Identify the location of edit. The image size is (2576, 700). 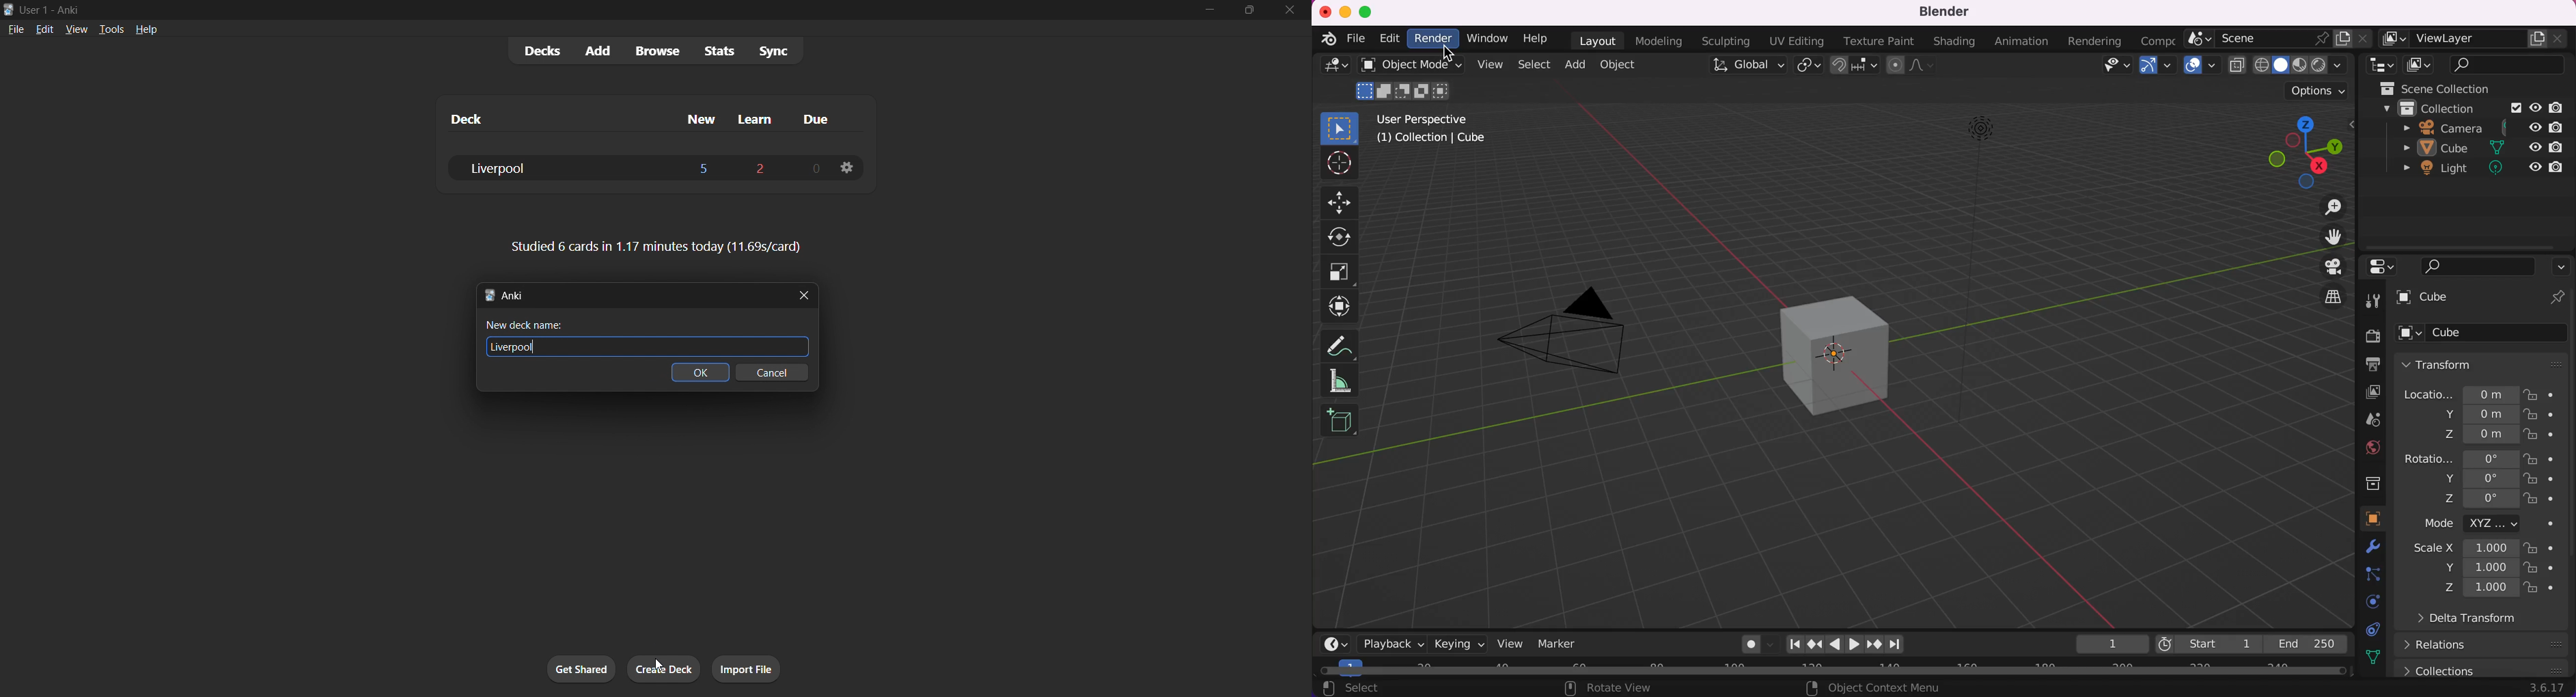
(40, 29).